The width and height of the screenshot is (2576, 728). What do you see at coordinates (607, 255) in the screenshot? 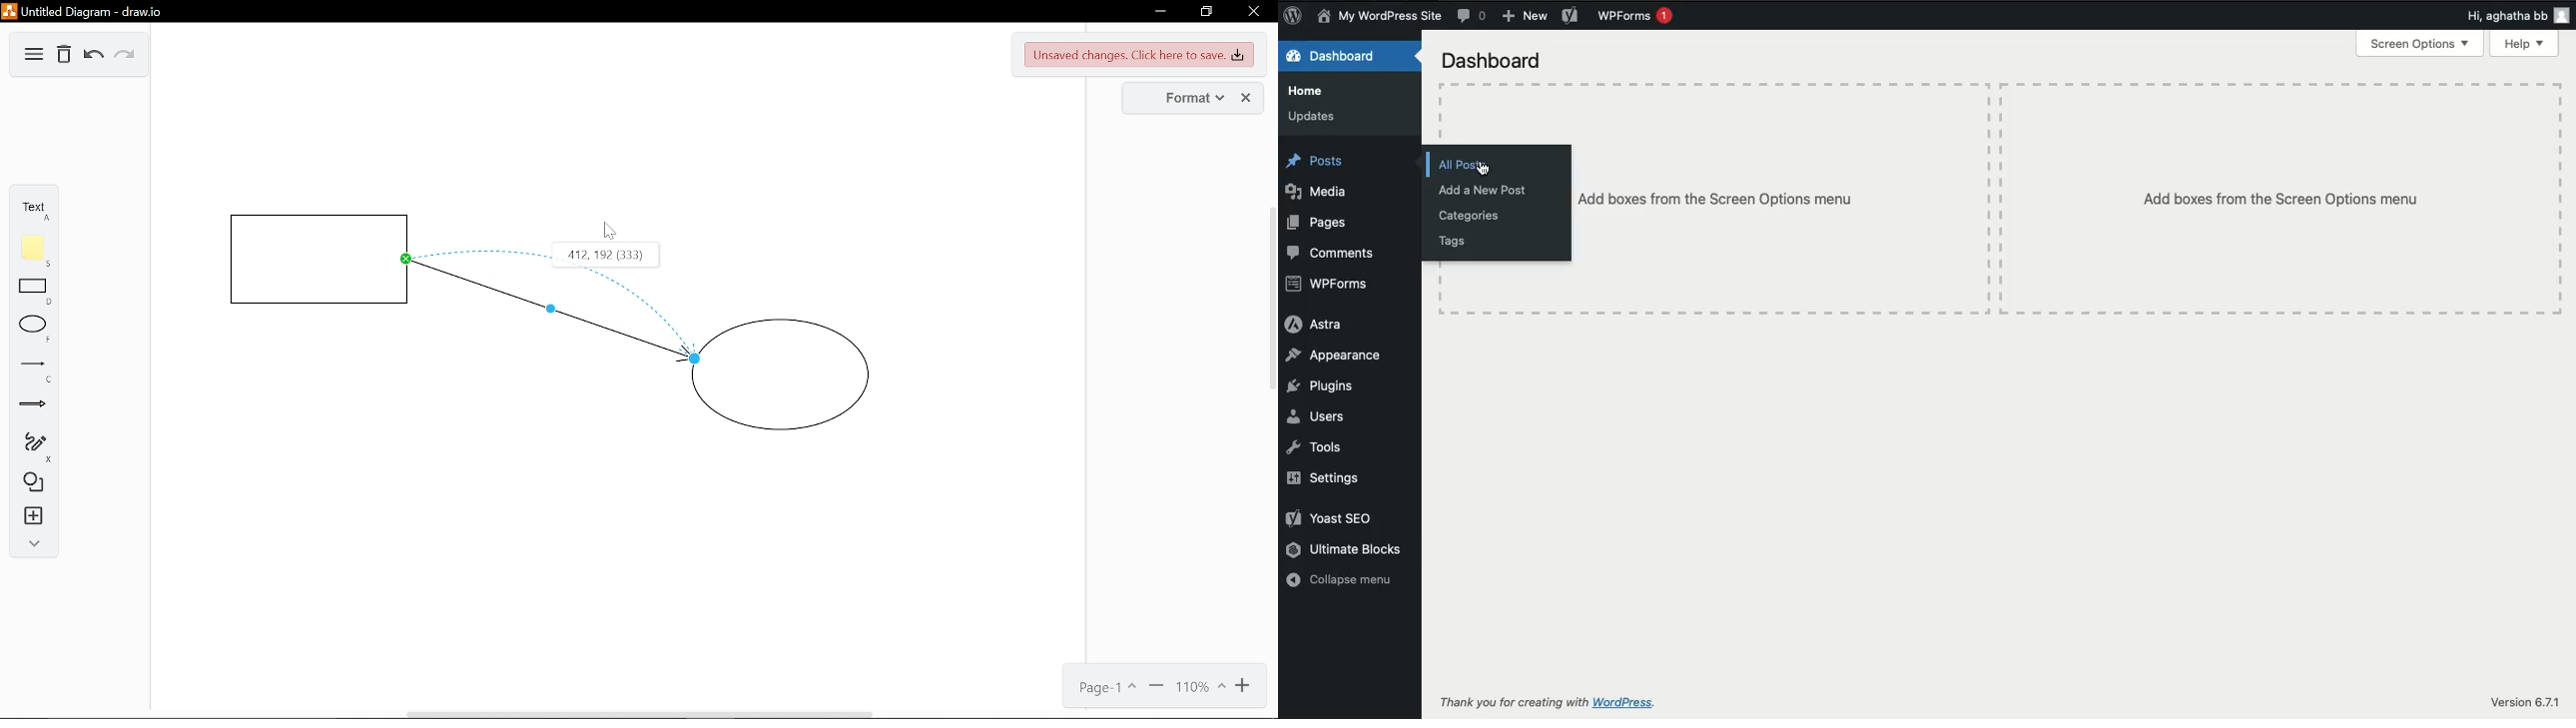
I see `412.192 (333)` at bounding box center [607, 255].